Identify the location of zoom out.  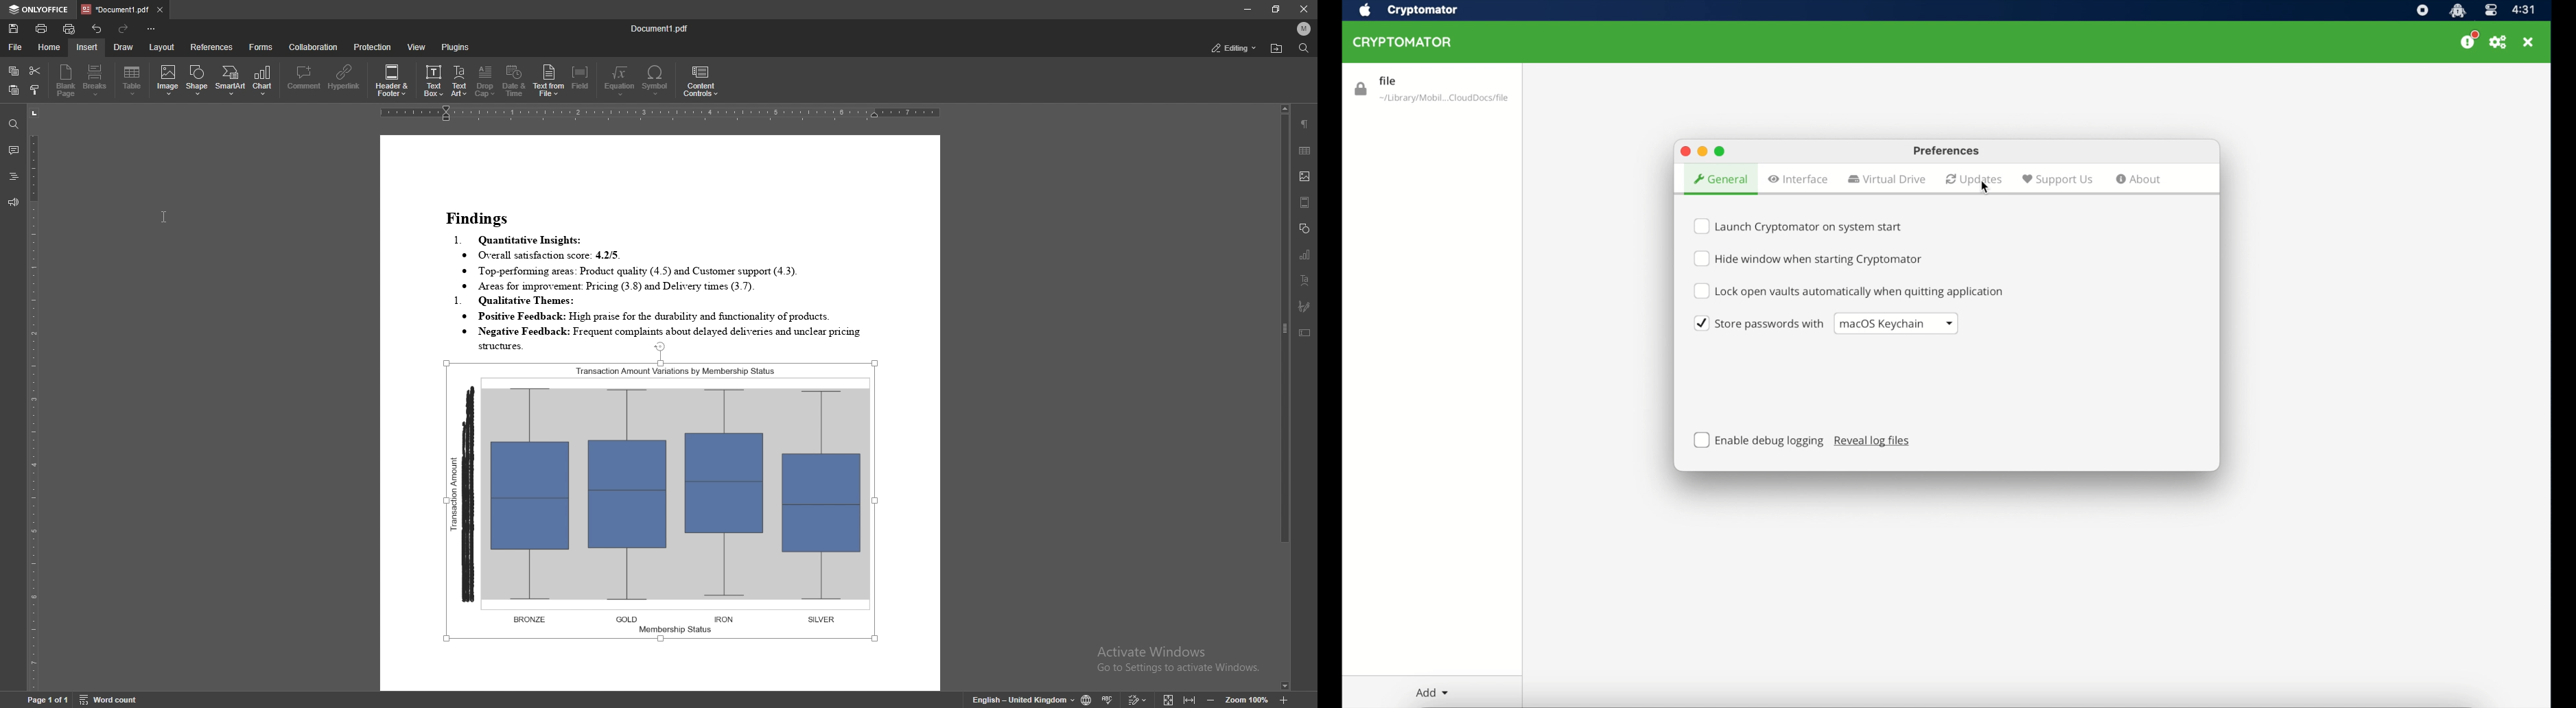
(1210, 700).